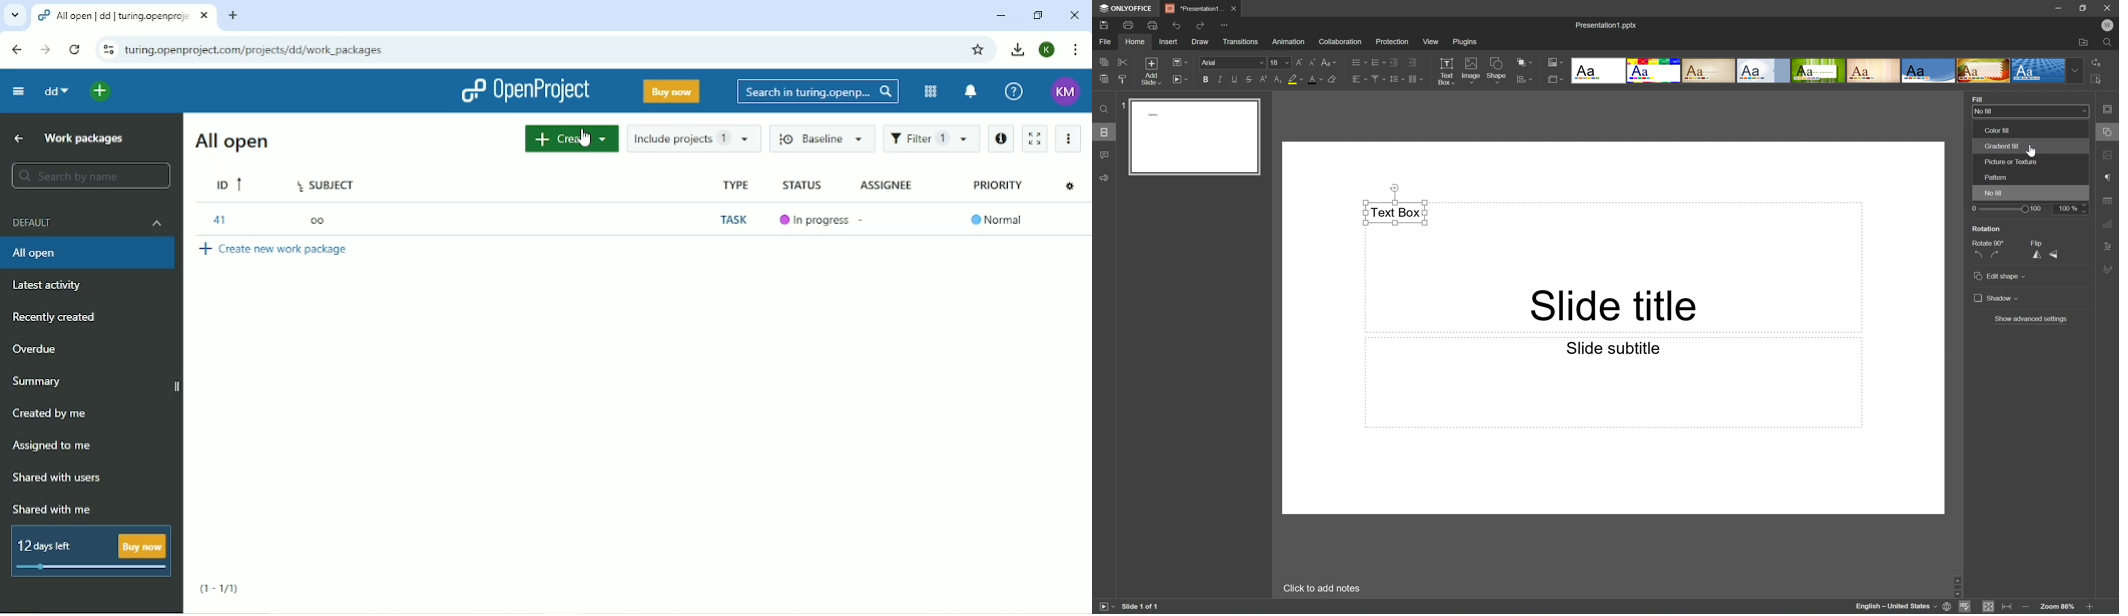 This screenshot has width=2128, height=616. What do you see at coordinates (1151, 71) in the screenshot?
I see `Add slide` at bounding box center [1151, 71].